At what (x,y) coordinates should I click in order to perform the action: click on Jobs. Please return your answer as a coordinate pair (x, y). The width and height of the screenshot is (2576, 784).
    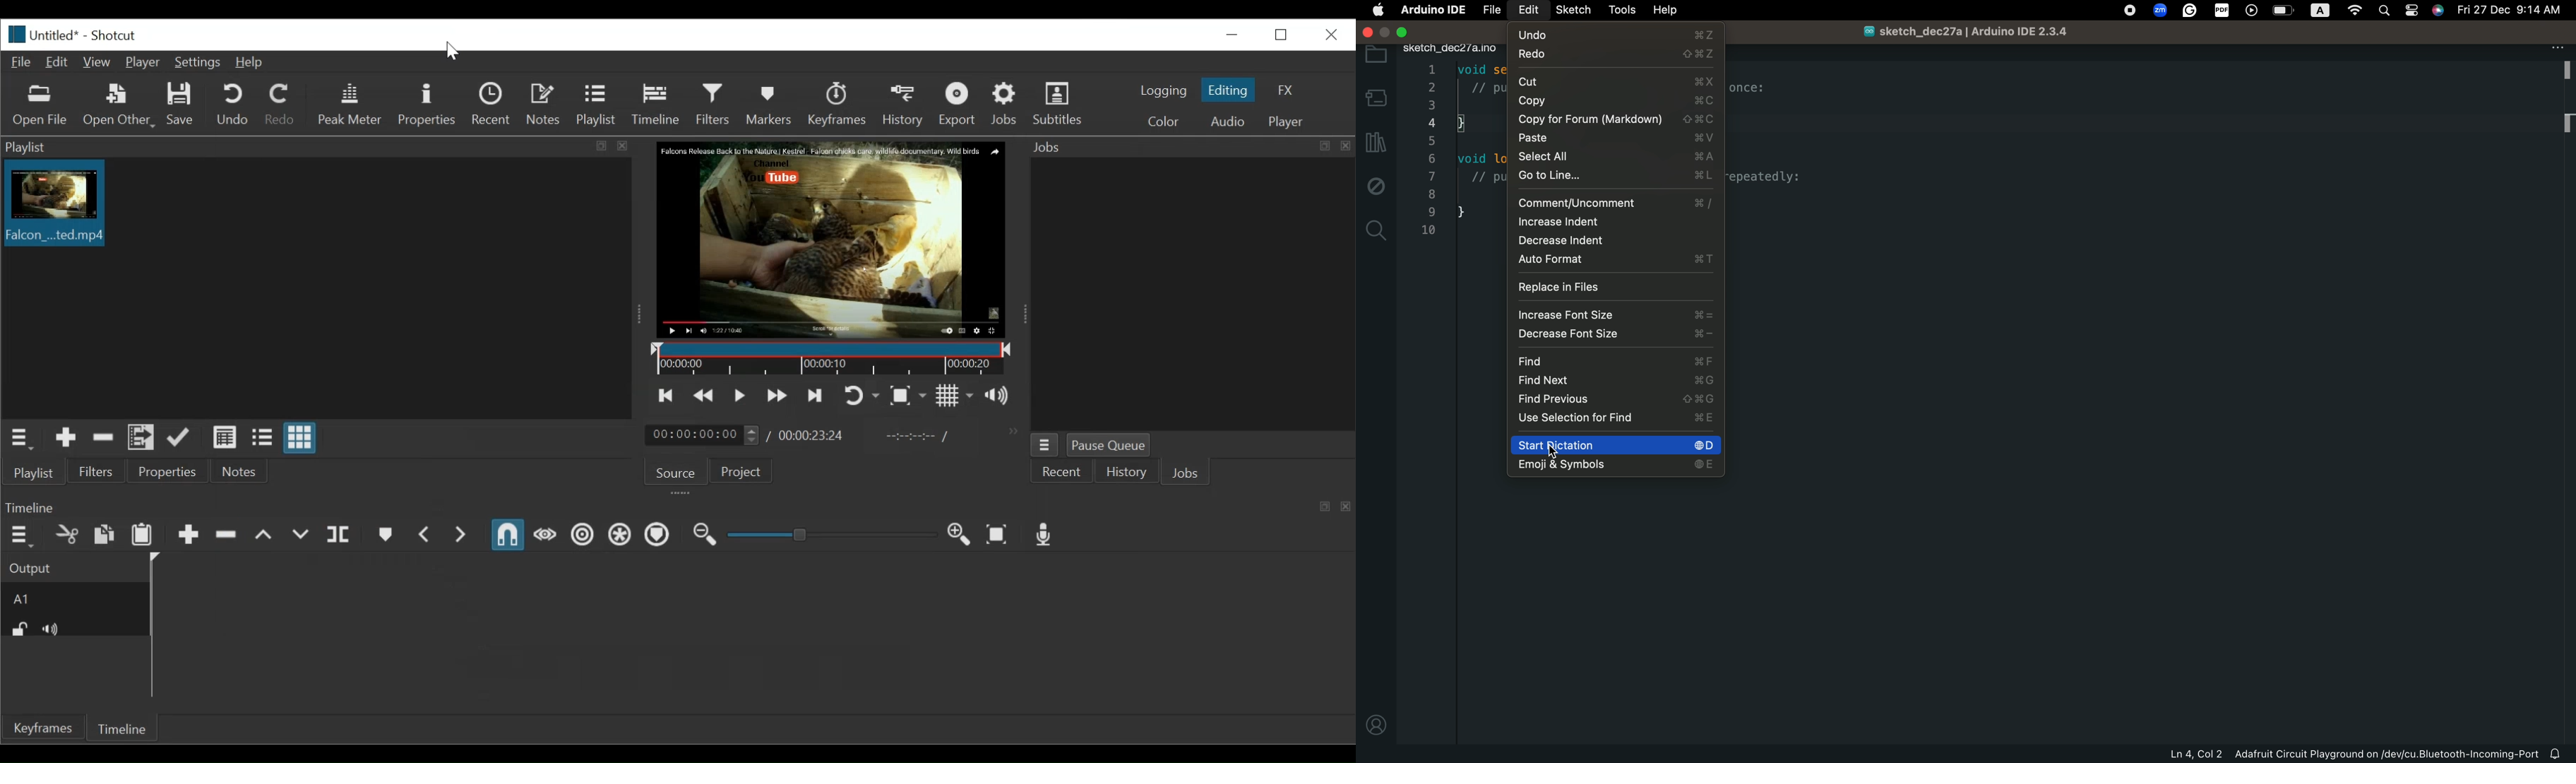
    Looking at the image, I should click on (1187, 475).